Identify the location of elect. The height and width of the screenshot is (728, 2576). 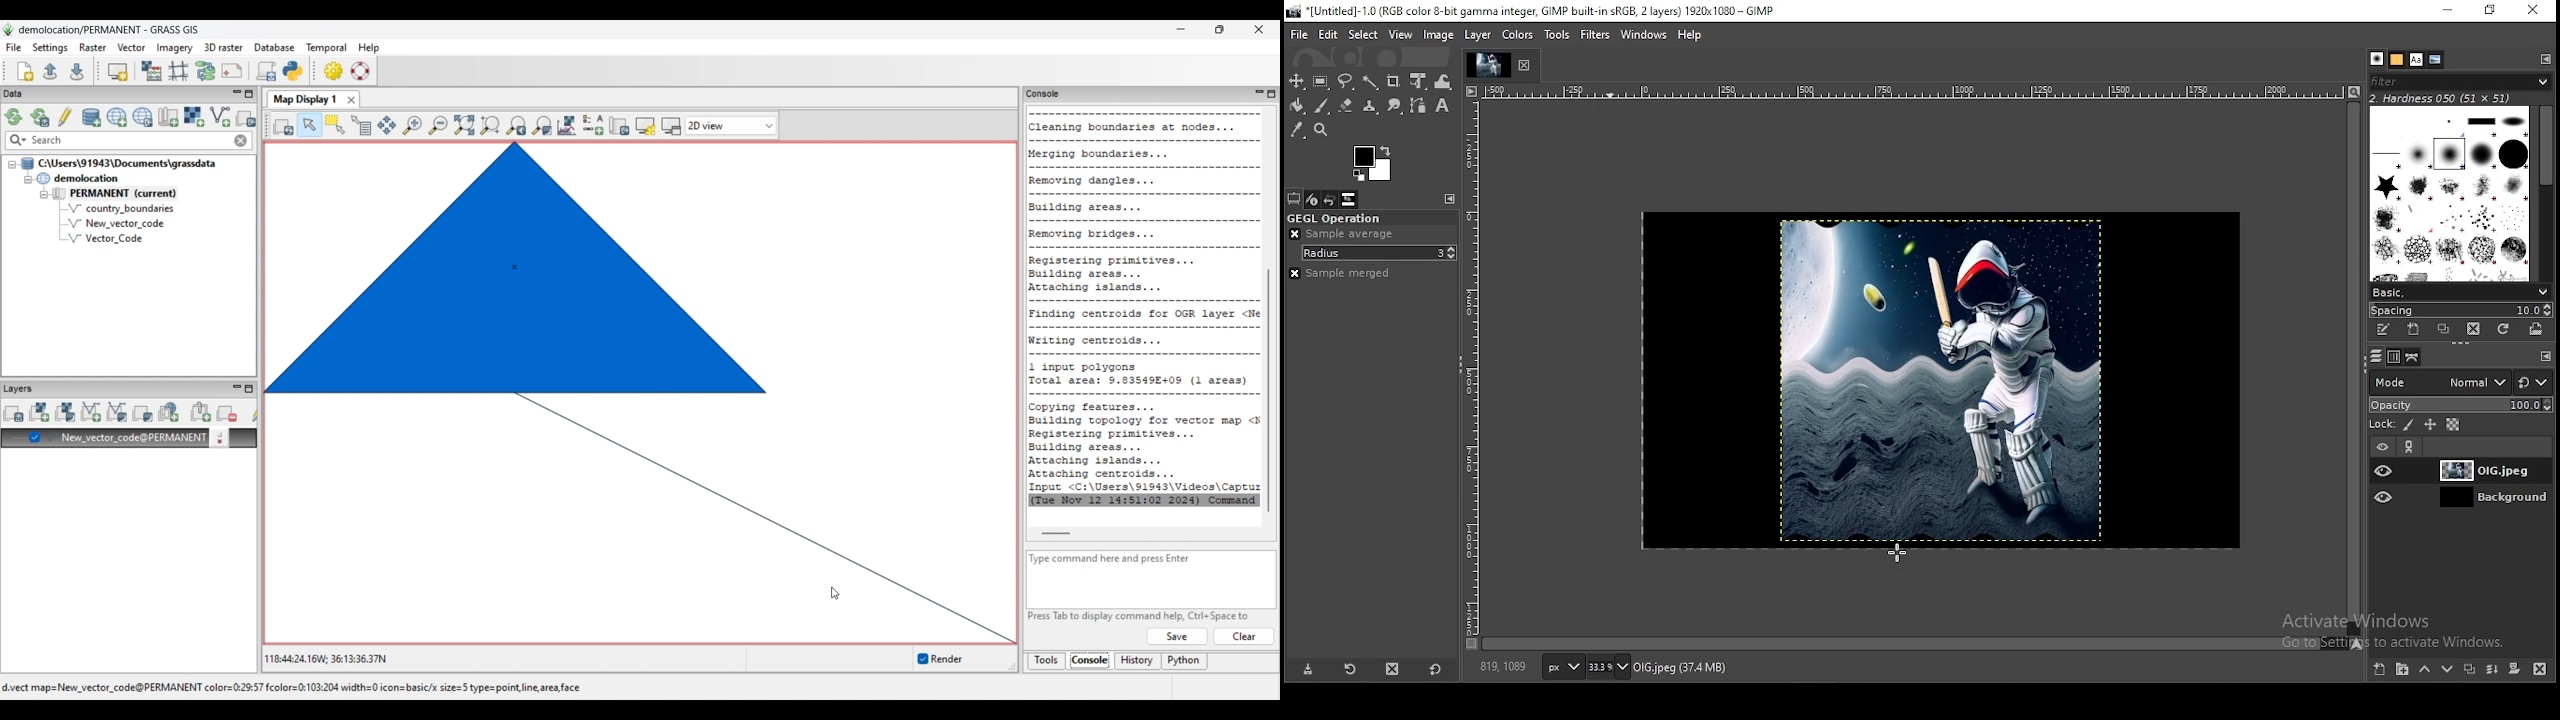
(1363, 34).